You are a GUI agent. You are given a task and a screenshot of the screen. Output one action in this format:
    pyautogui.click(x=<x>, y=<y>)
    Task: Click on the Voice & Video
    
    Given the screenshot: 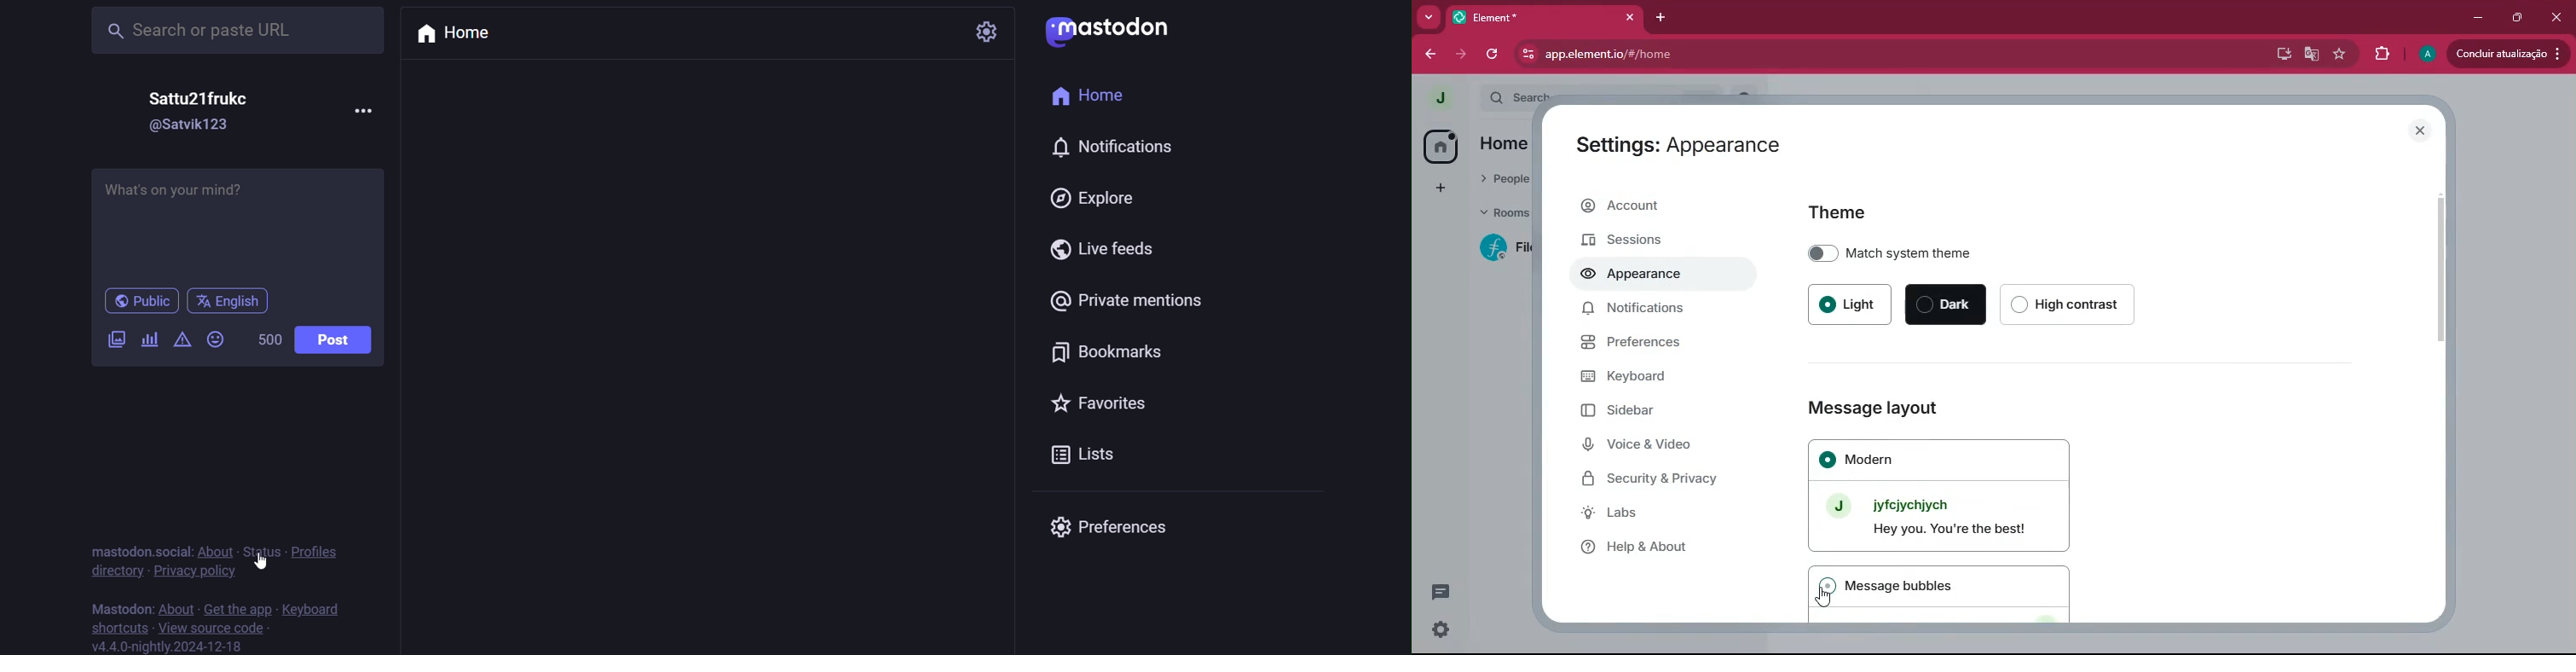 What is the action you would take?
    pyautogui.click(x=1647, y=442)
    